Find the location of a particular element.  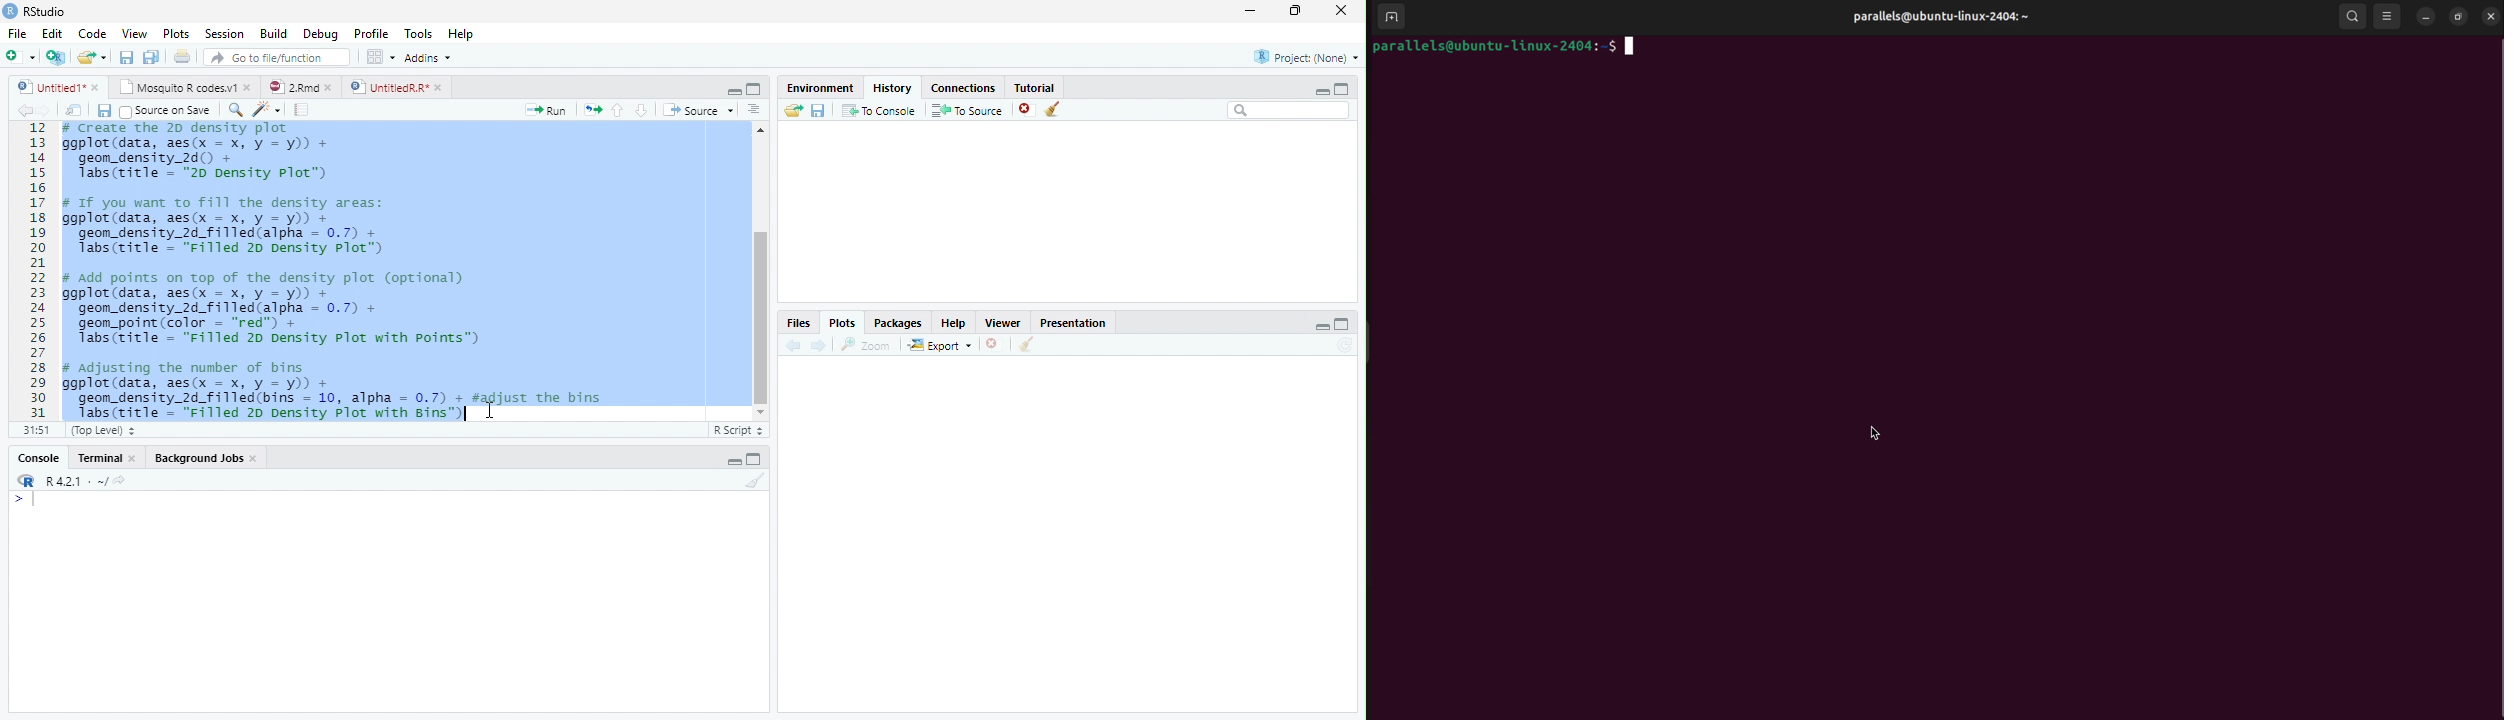

Console is located at coordinates (38, 459).